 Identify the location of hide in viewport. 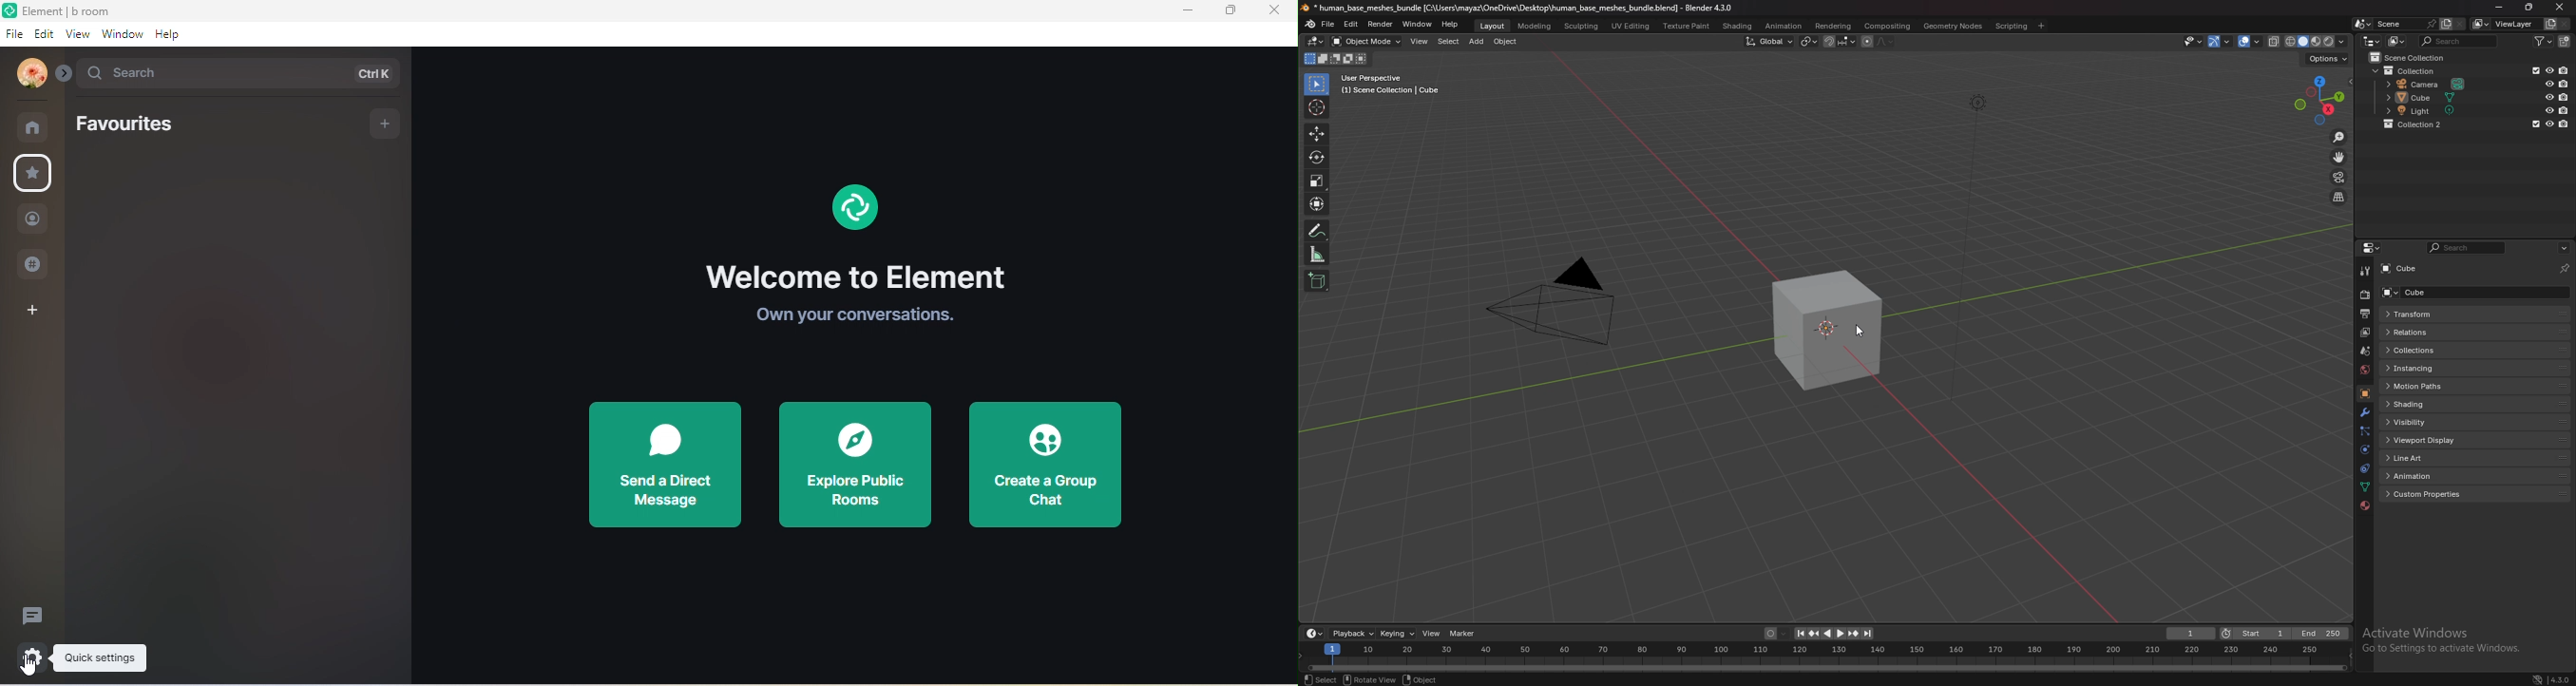
(2550, 97).